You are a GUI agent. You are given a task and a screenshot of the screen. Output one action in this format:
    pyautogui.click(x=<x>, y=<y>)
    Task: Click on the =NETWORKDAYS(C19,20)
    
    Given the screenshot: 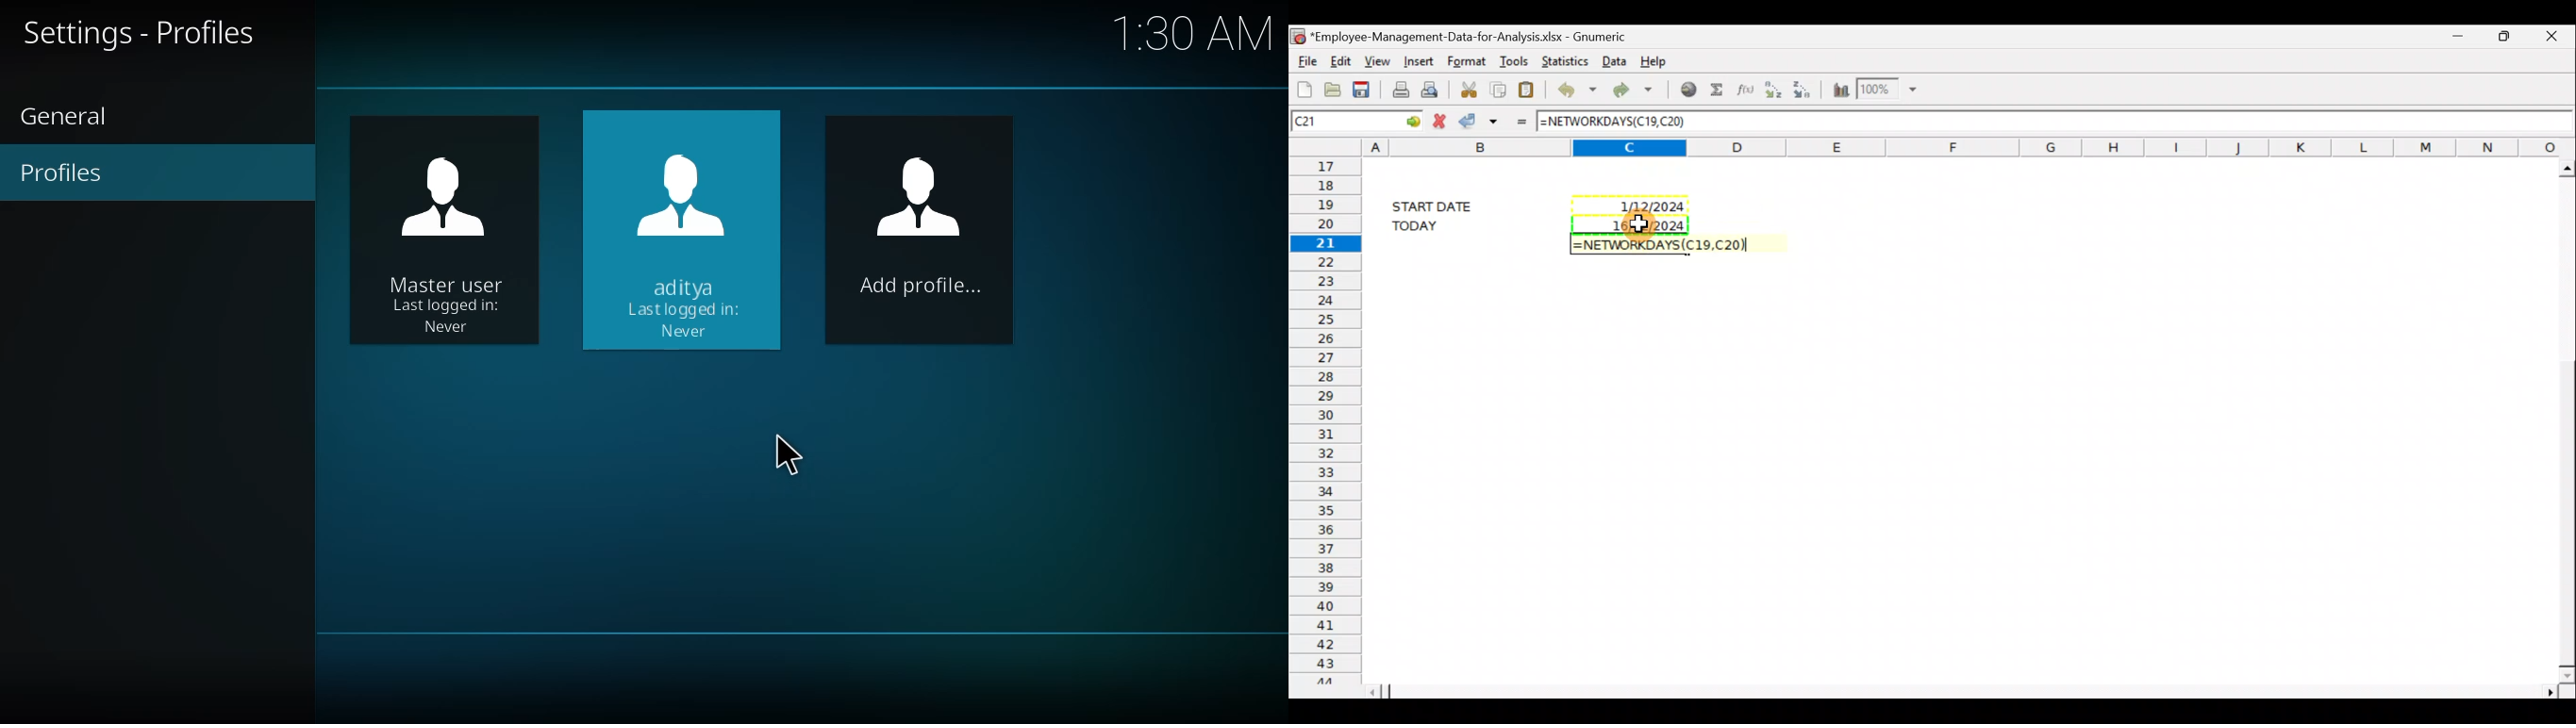 What is the action you would take?
    pyautogui.click(x=1615, y=123)
    